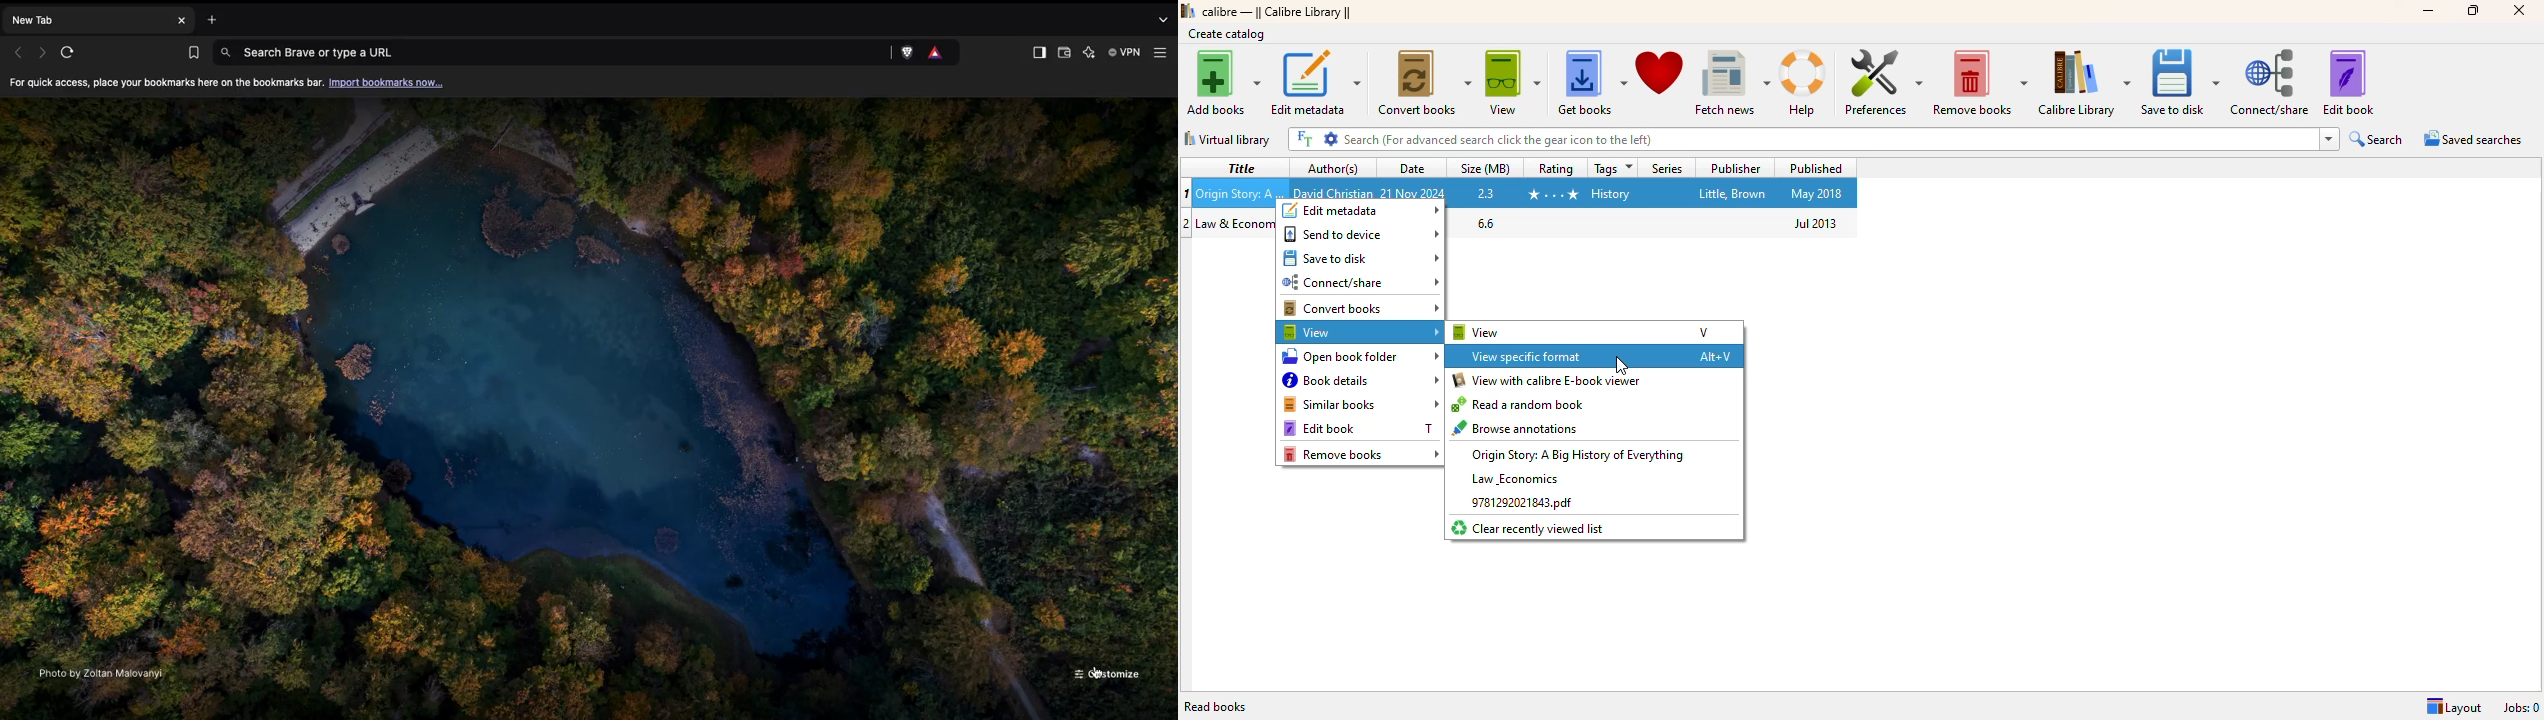  What do you see at coordinates (2522, 708) in the screenshot?
I see `jobs: 0` at bounding box center [2522, 708].